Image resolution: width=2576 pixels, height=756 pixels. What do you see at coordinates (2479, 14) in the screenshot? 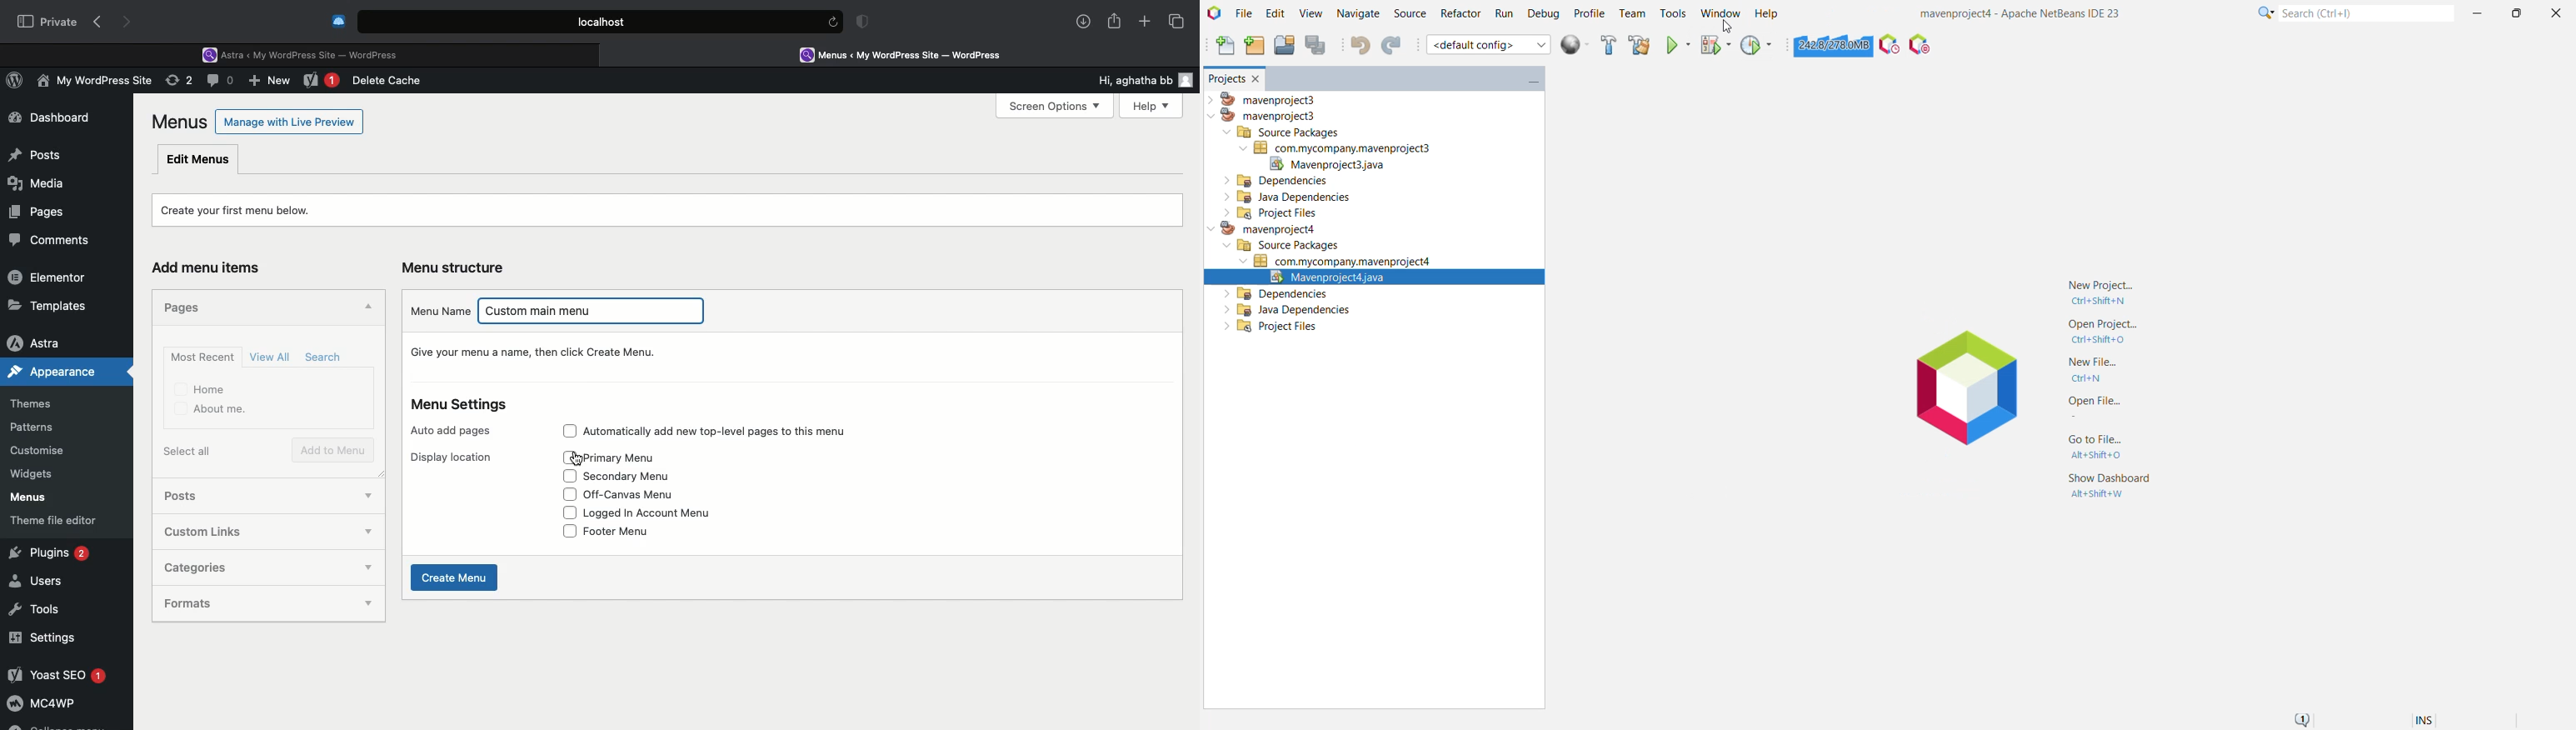
I see `Minimize` at bounding box center [2479, 14].